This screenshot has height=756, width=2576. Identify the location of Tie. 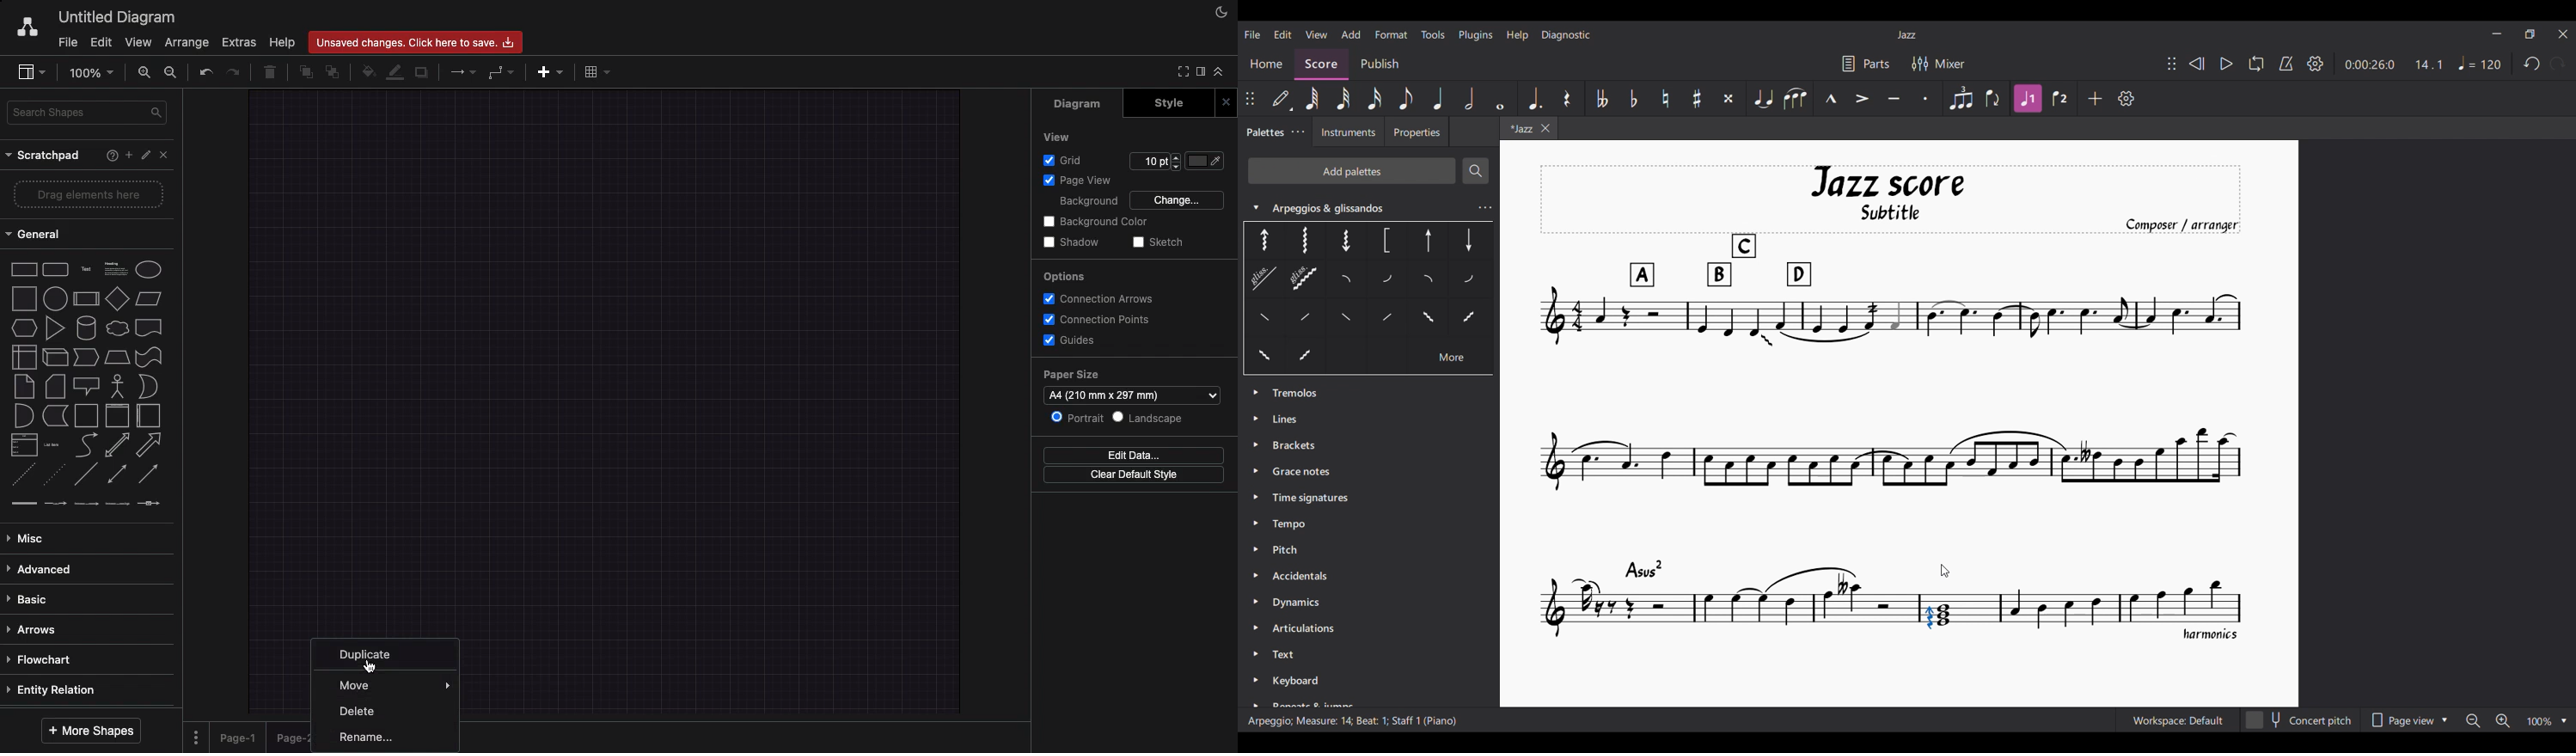
(1762, 98).